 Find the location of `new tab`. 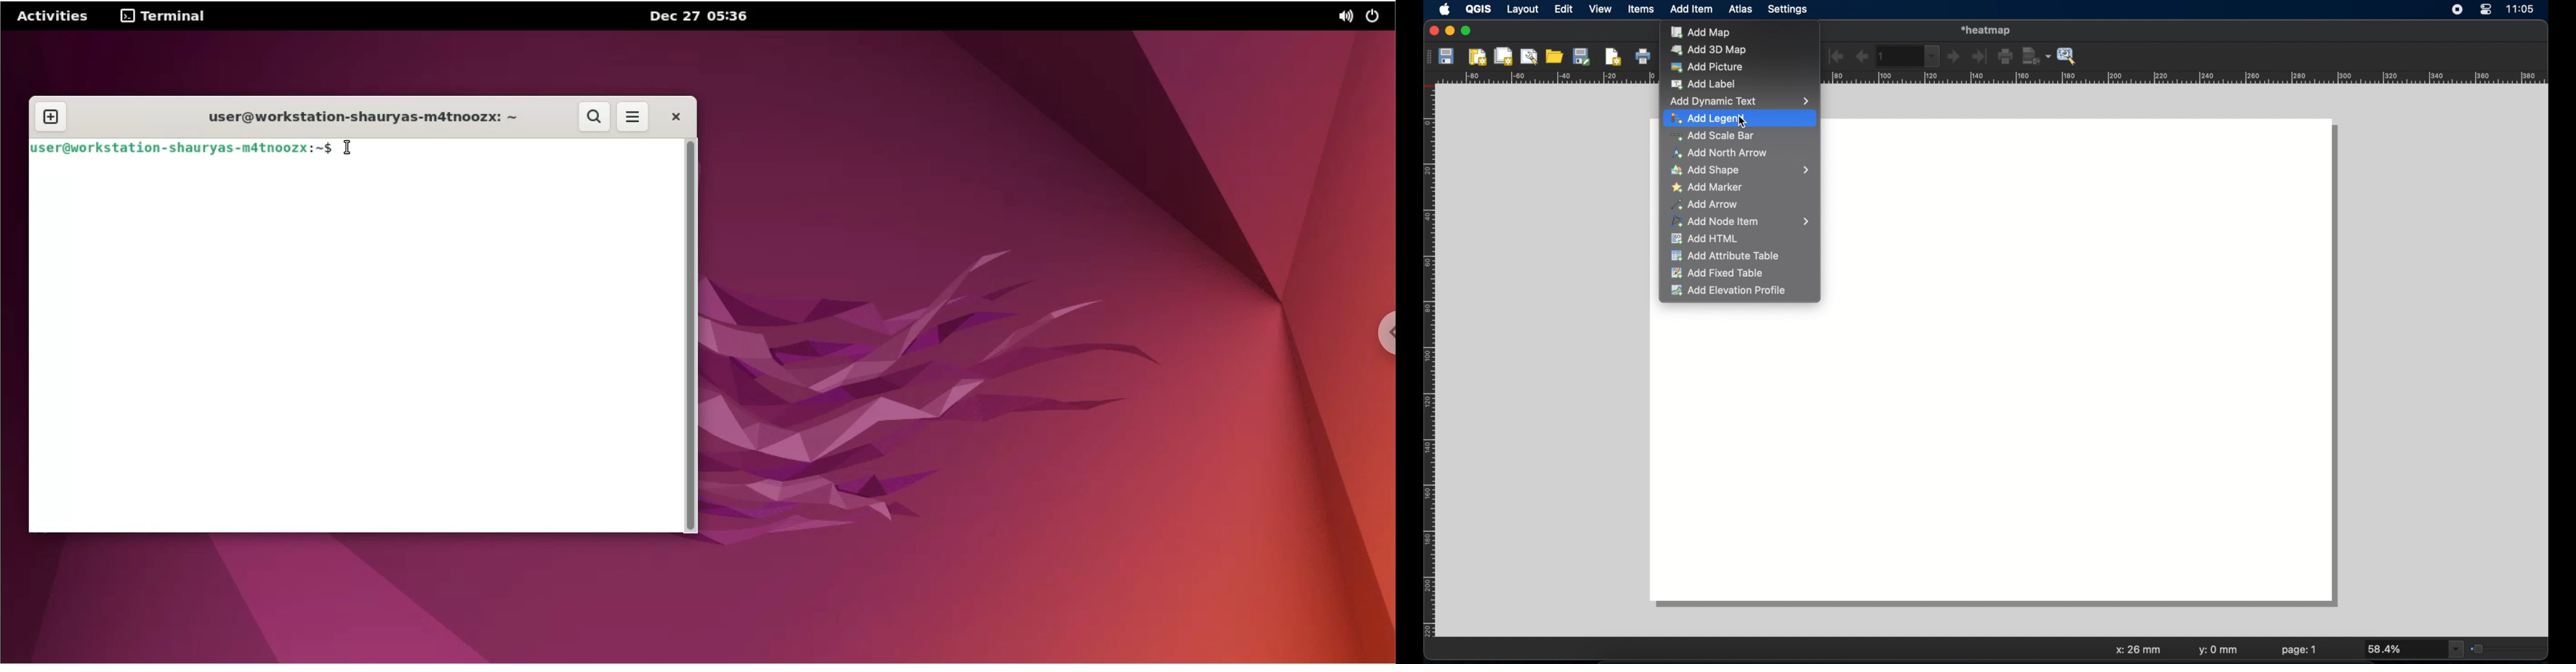

new tab is located at coordinates (50, 118).